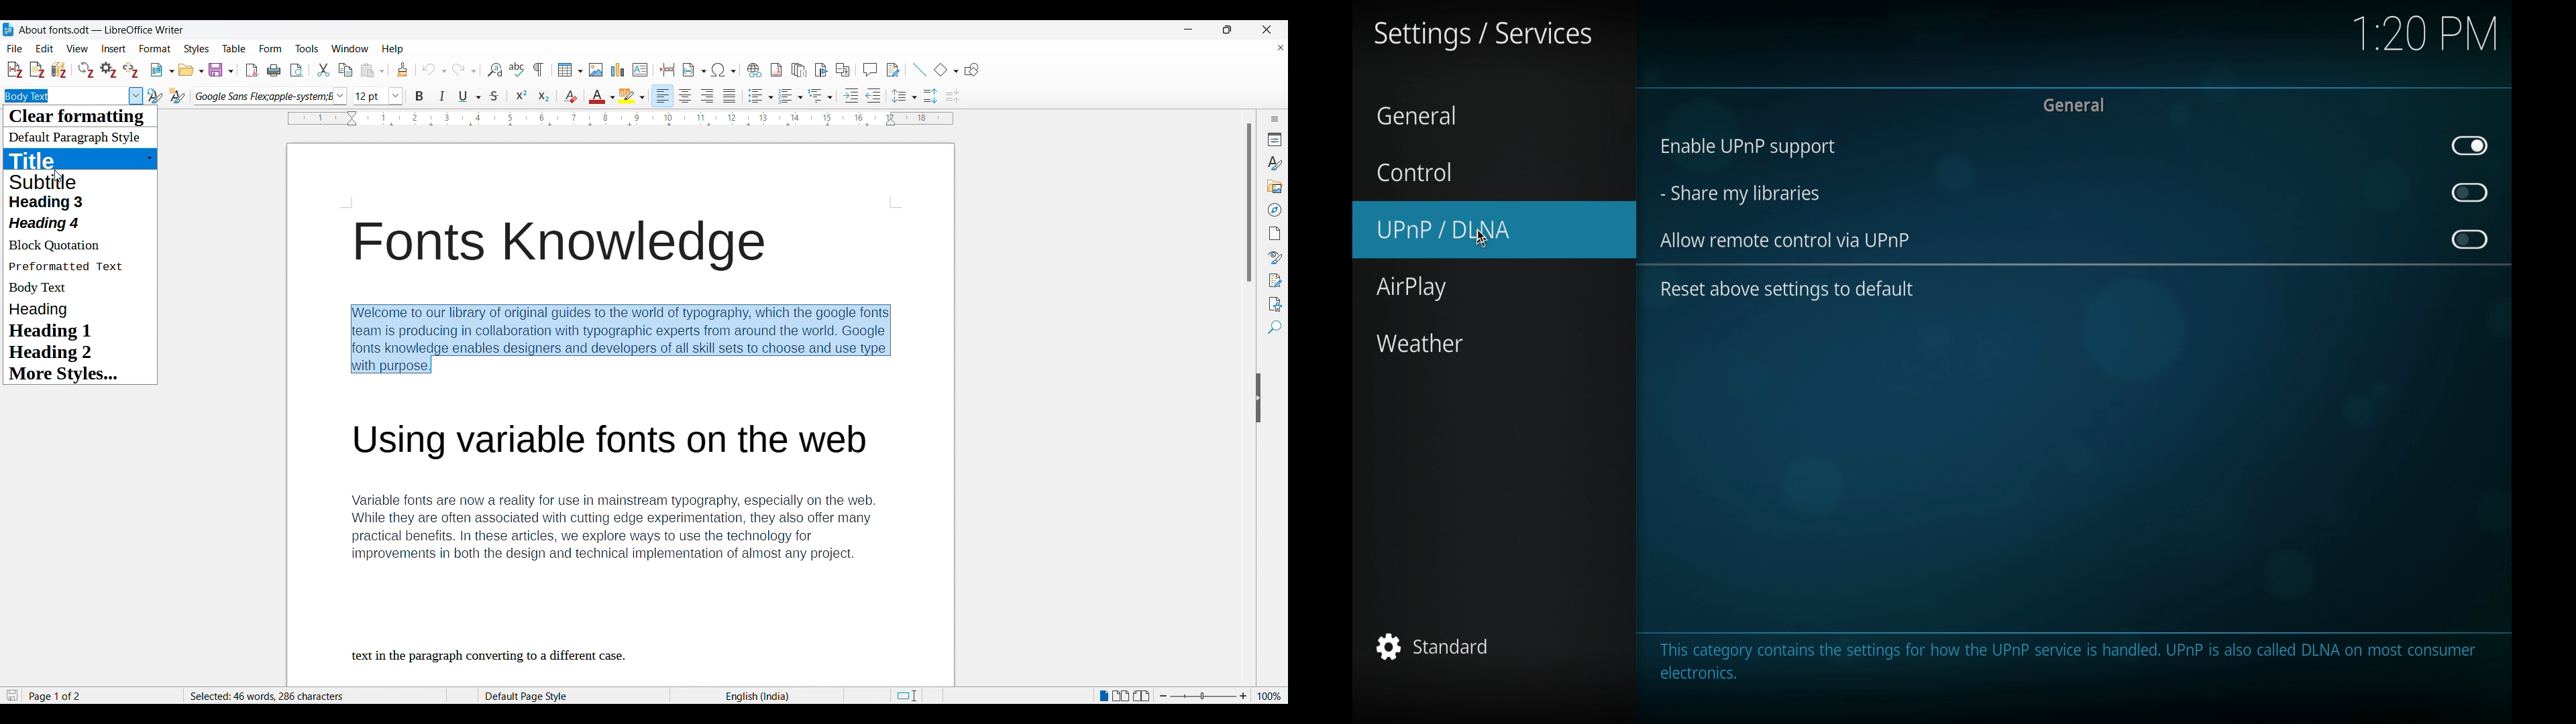  Describe the element at coordinates (57, 353) in the screenshot. I see `heading 2` at that location.